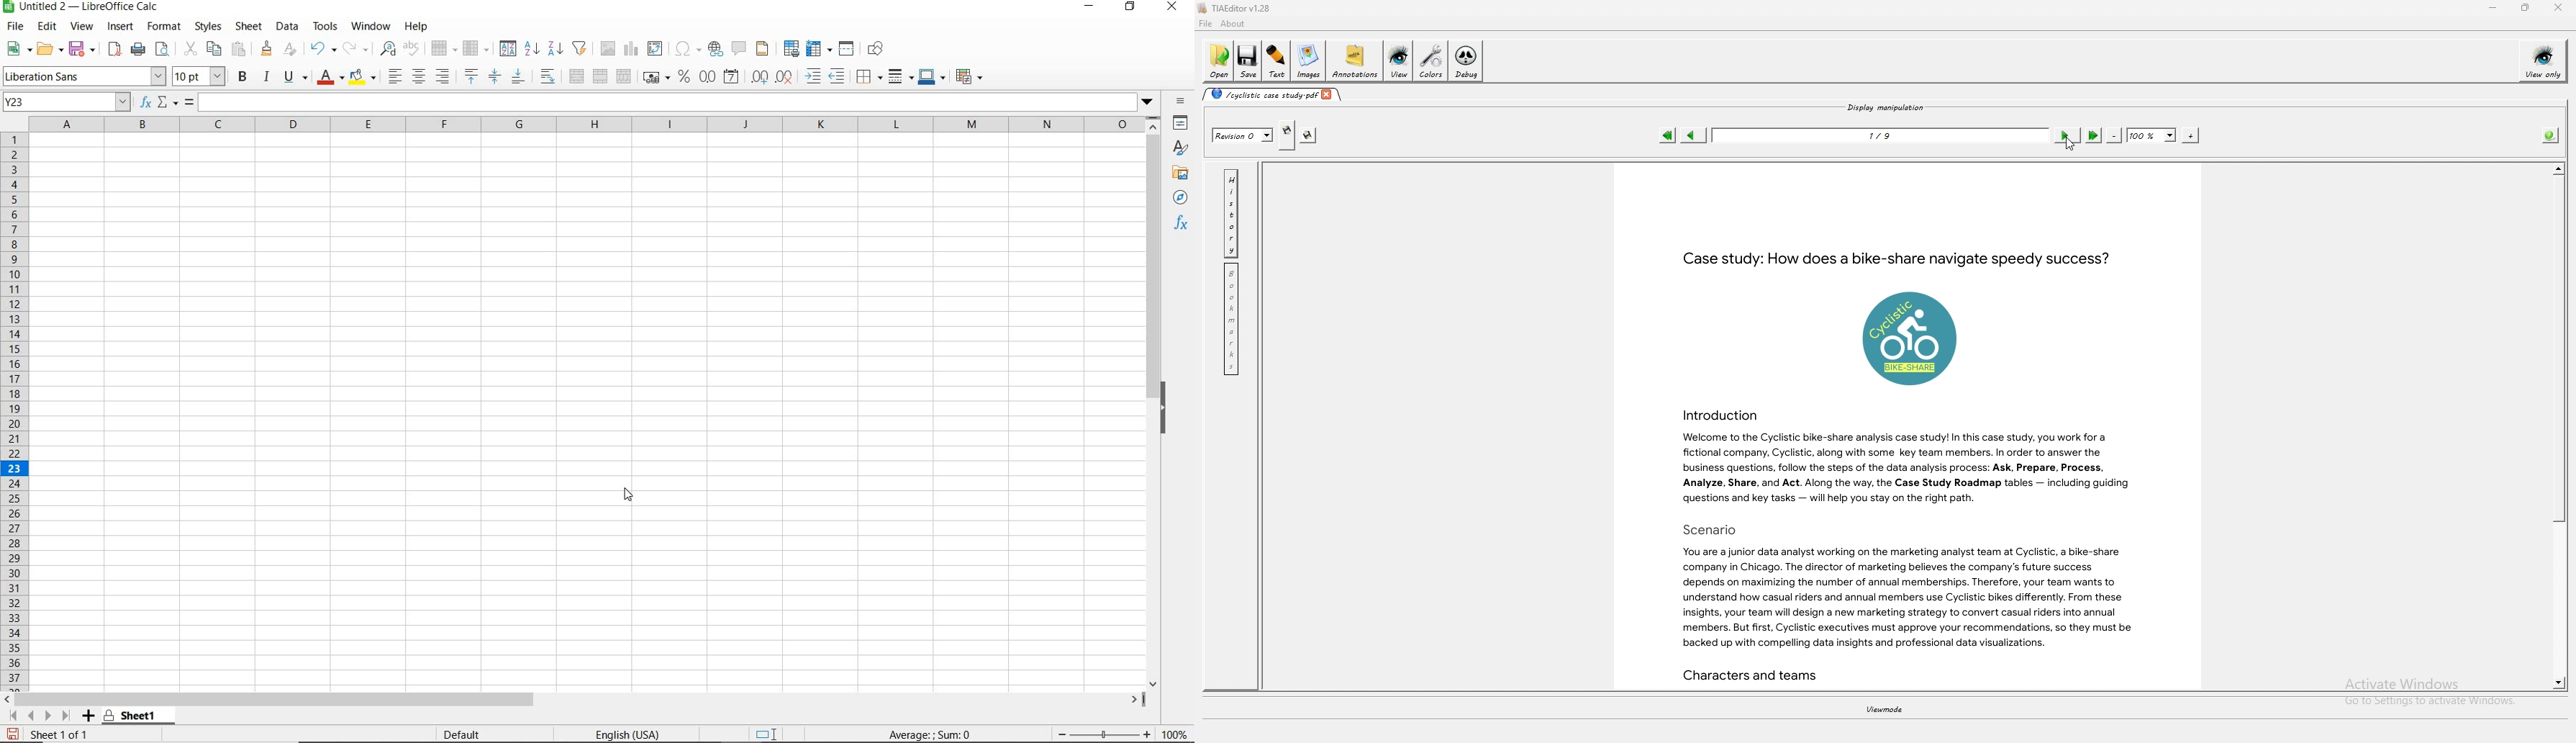 This screenshot has height=756, width=2576. What do you see at coordinates (655, 79) in the screenshot?
I see `FORMAT AS CURRENCY` at bounding box center [655, 79].